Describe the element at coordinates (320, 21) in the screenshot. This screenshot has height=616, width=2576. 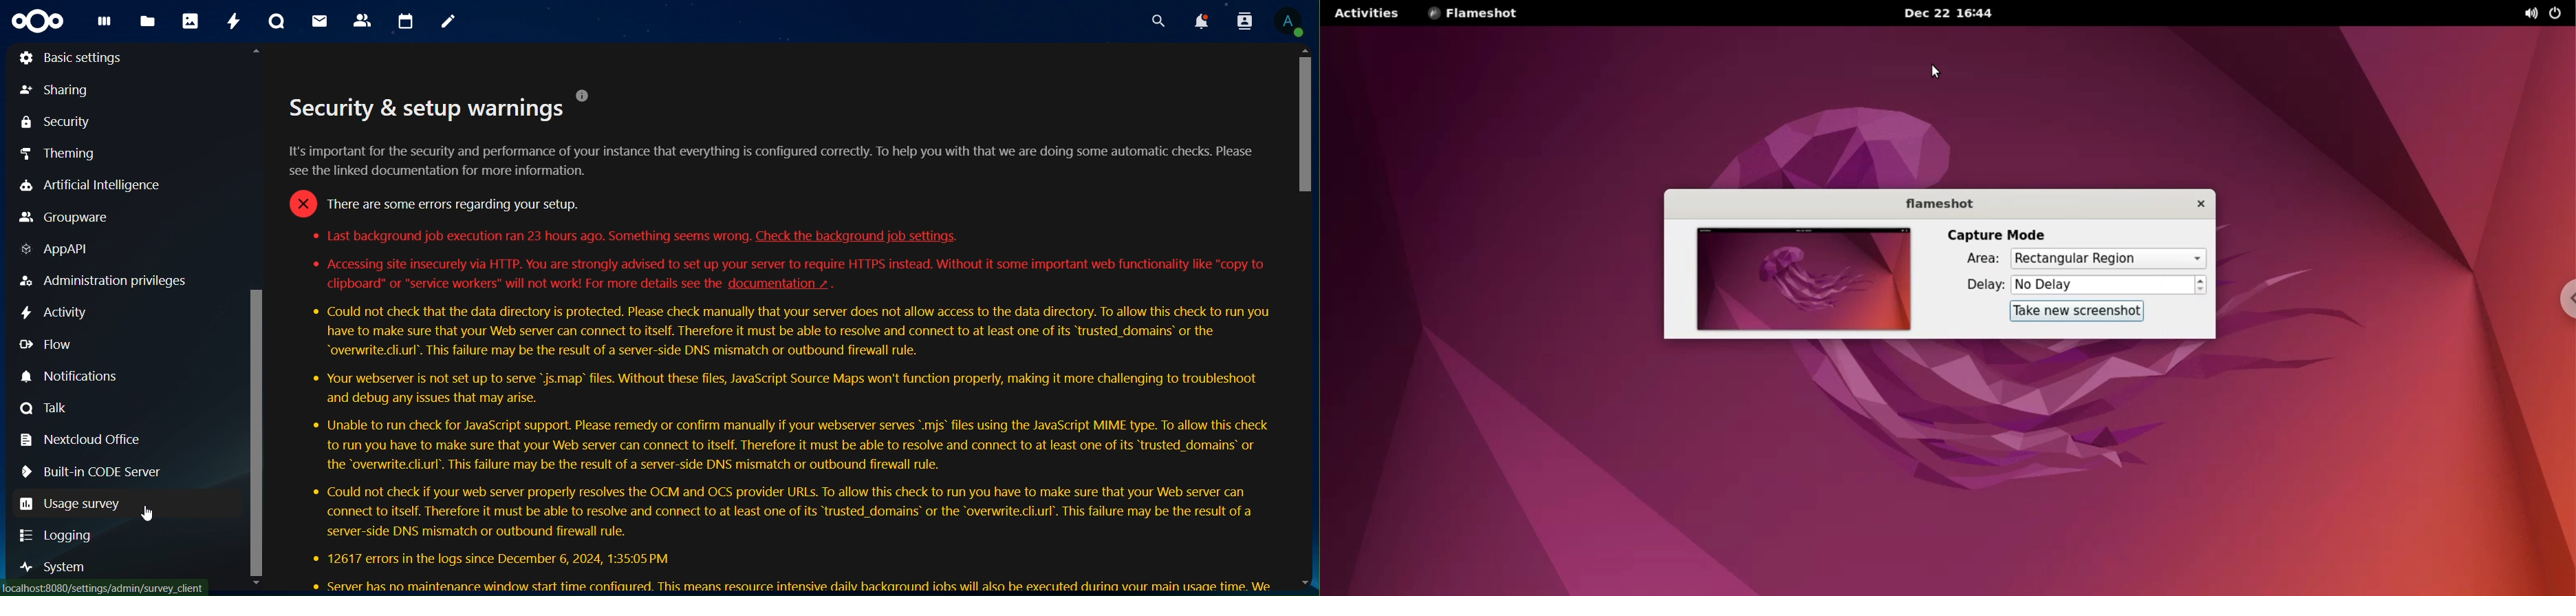
I see `mail` at that location.